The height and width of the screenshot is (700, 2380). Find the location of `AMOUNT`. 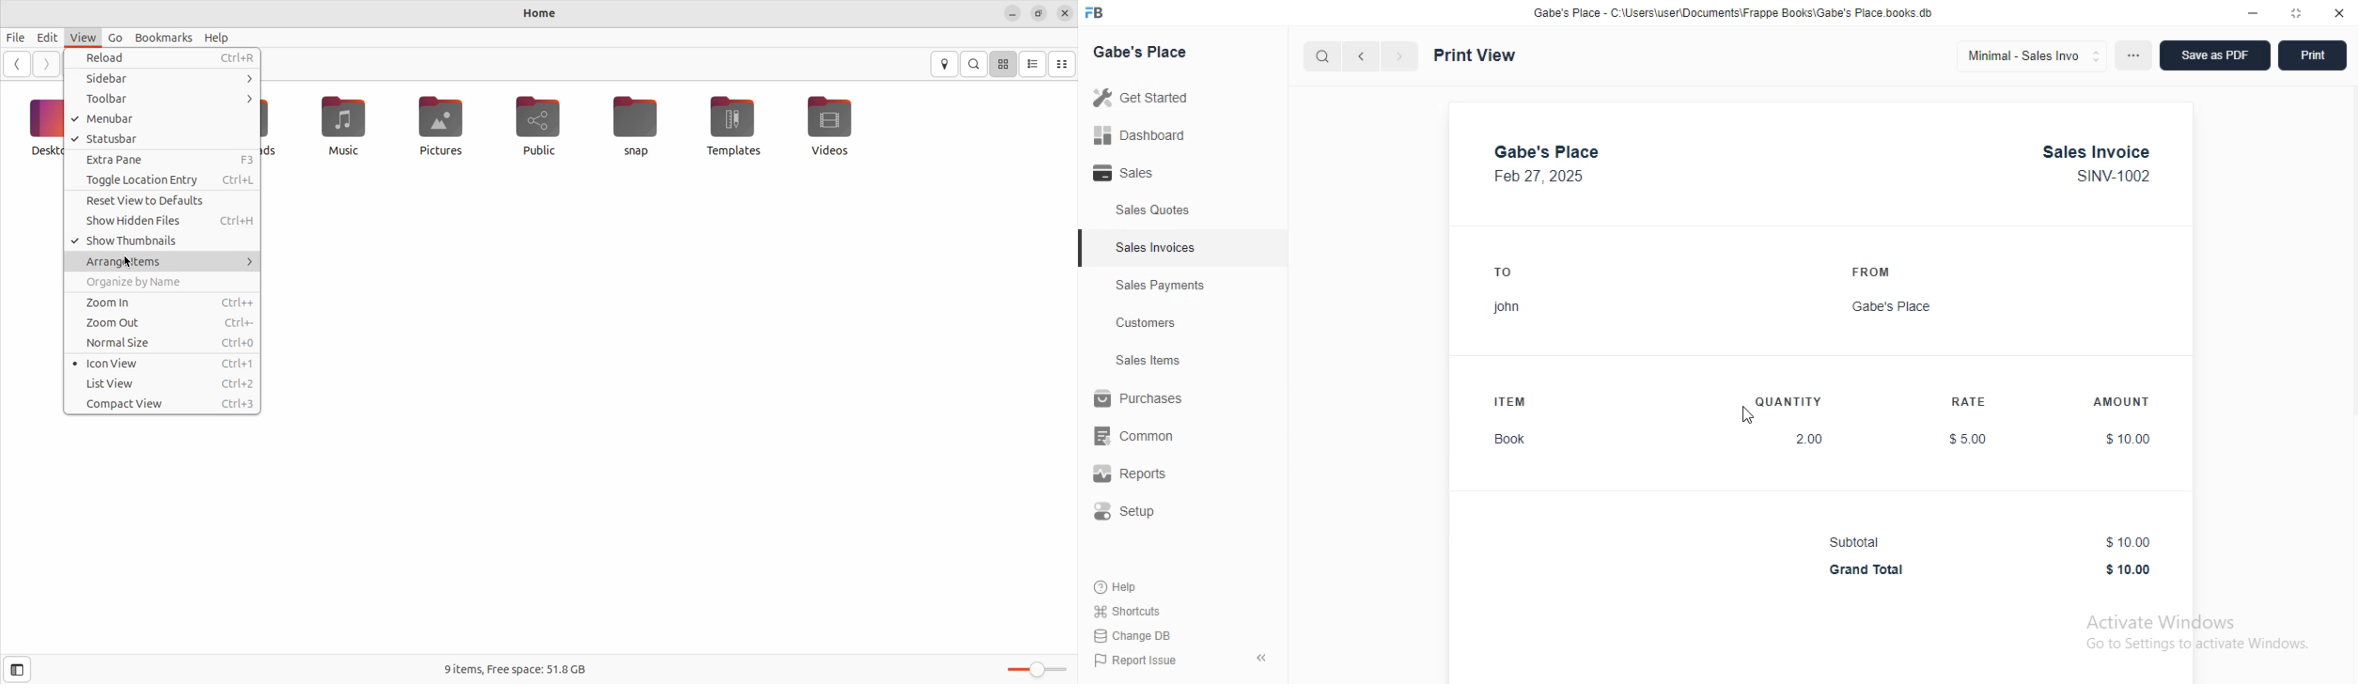

AMOUNT is located at coordinates (2121, 401).